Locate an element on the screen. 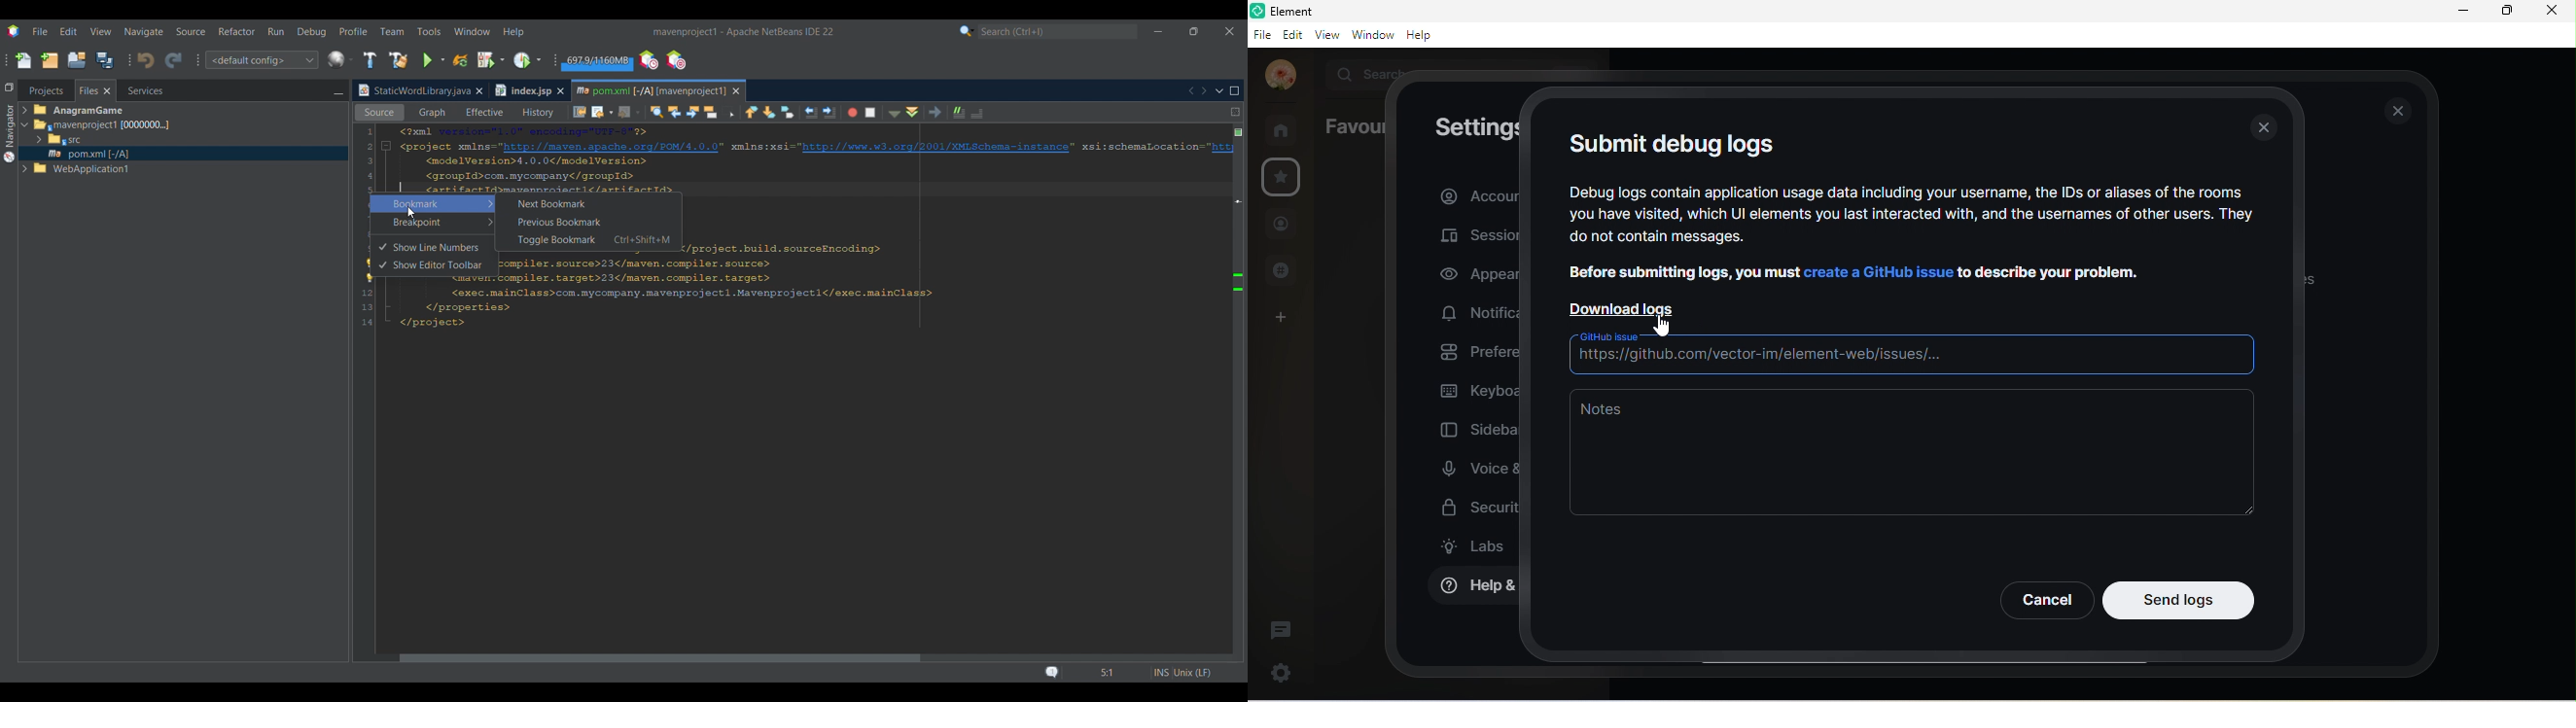 This screenshot has width=2576, height=728. close is located at coordinates (2551, 10).